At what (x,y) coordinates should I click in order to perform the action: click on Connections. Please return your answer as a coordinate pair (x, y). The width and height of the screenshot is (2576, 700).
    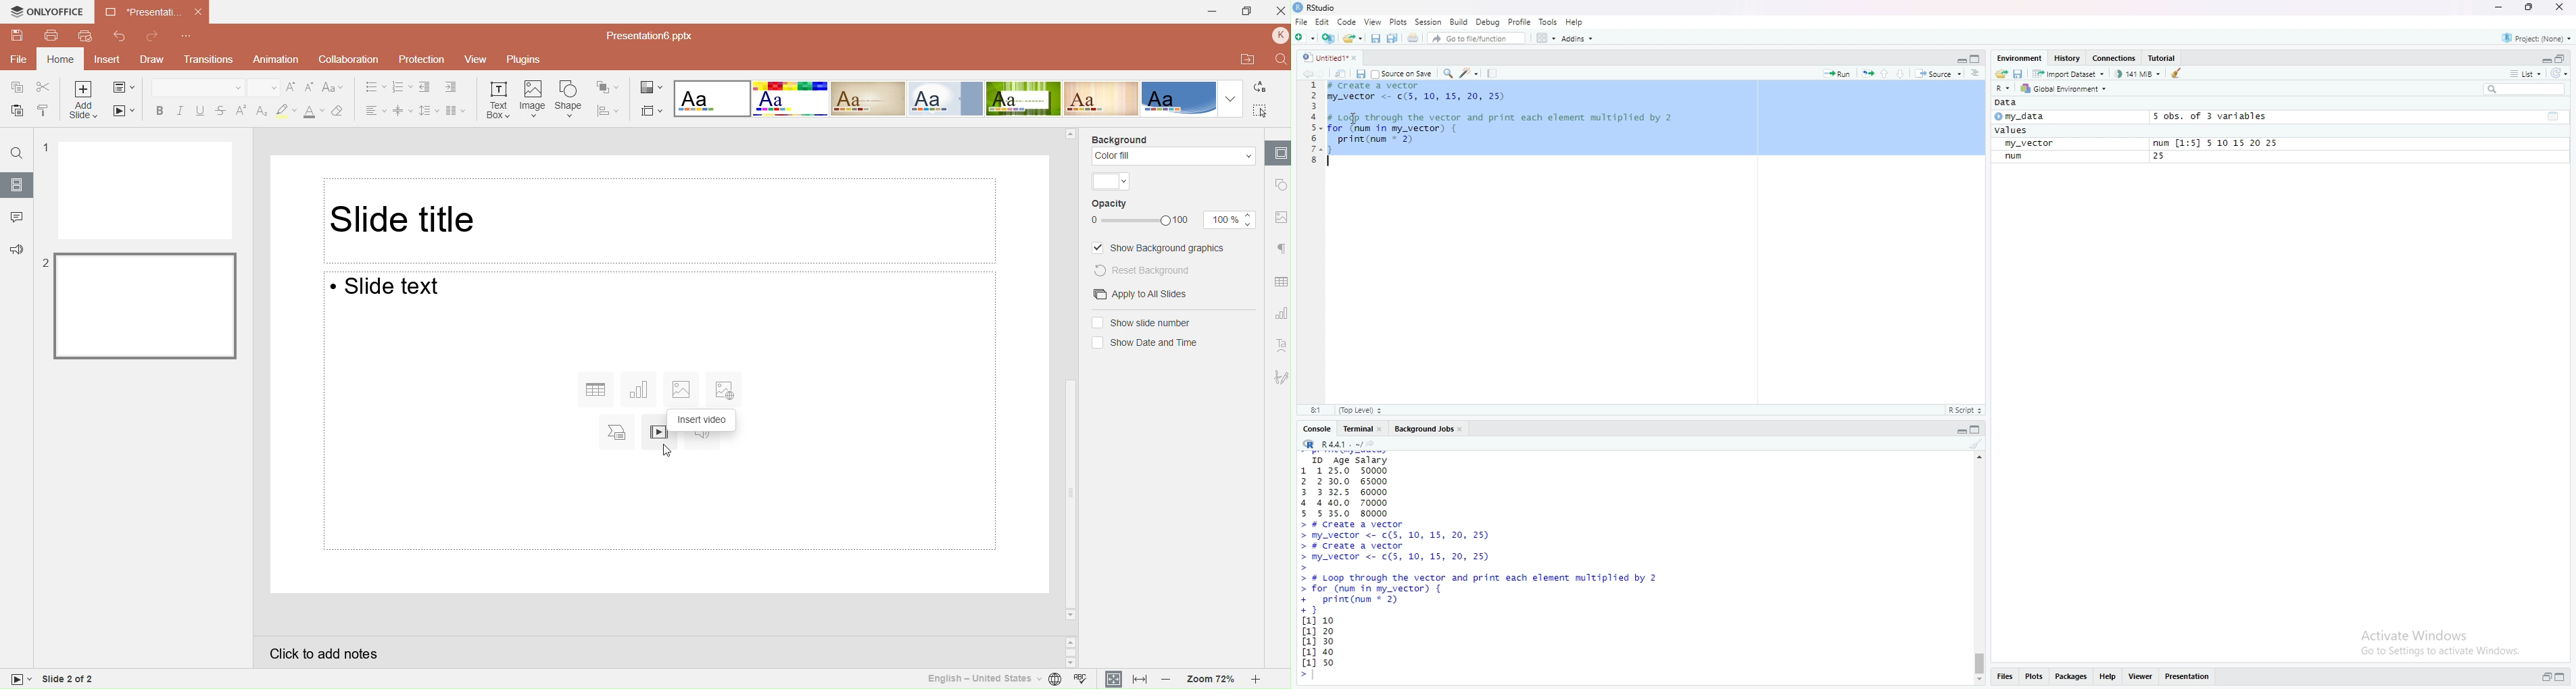
    Looking at the image, I should click on (2117, 58).